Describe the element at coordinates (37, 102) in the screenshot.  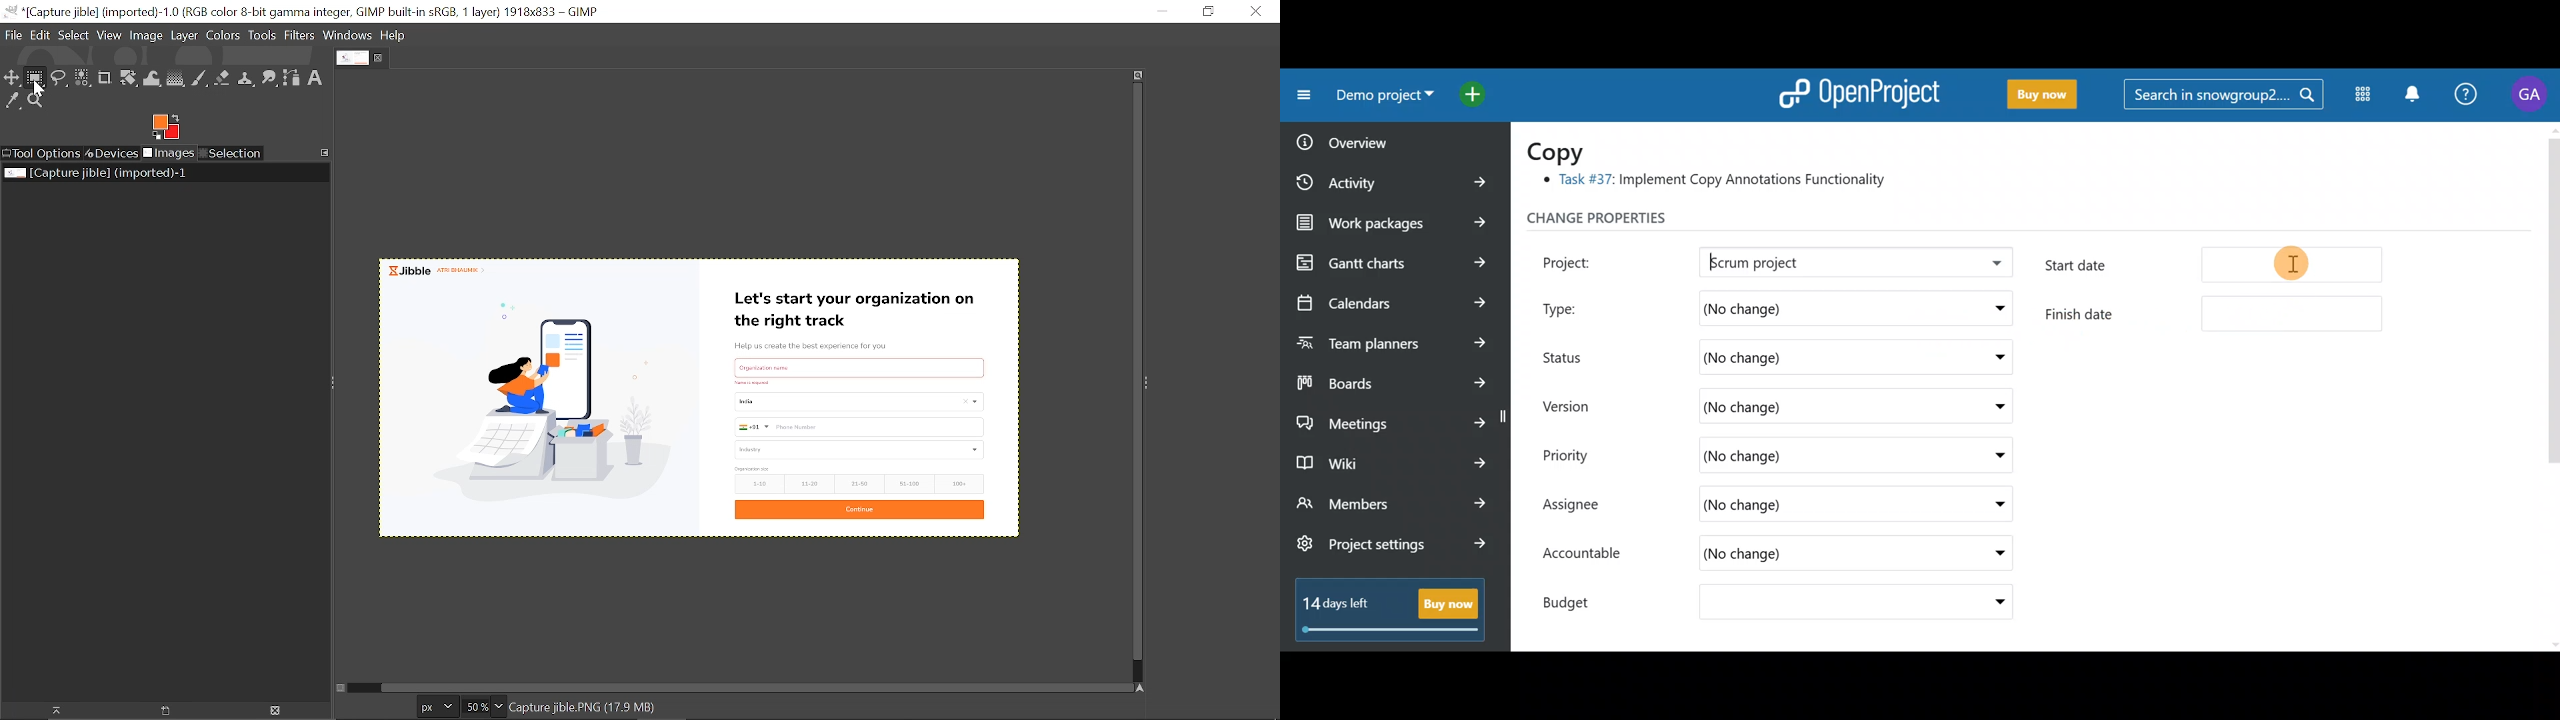
I see `Zoom tool` at that location.